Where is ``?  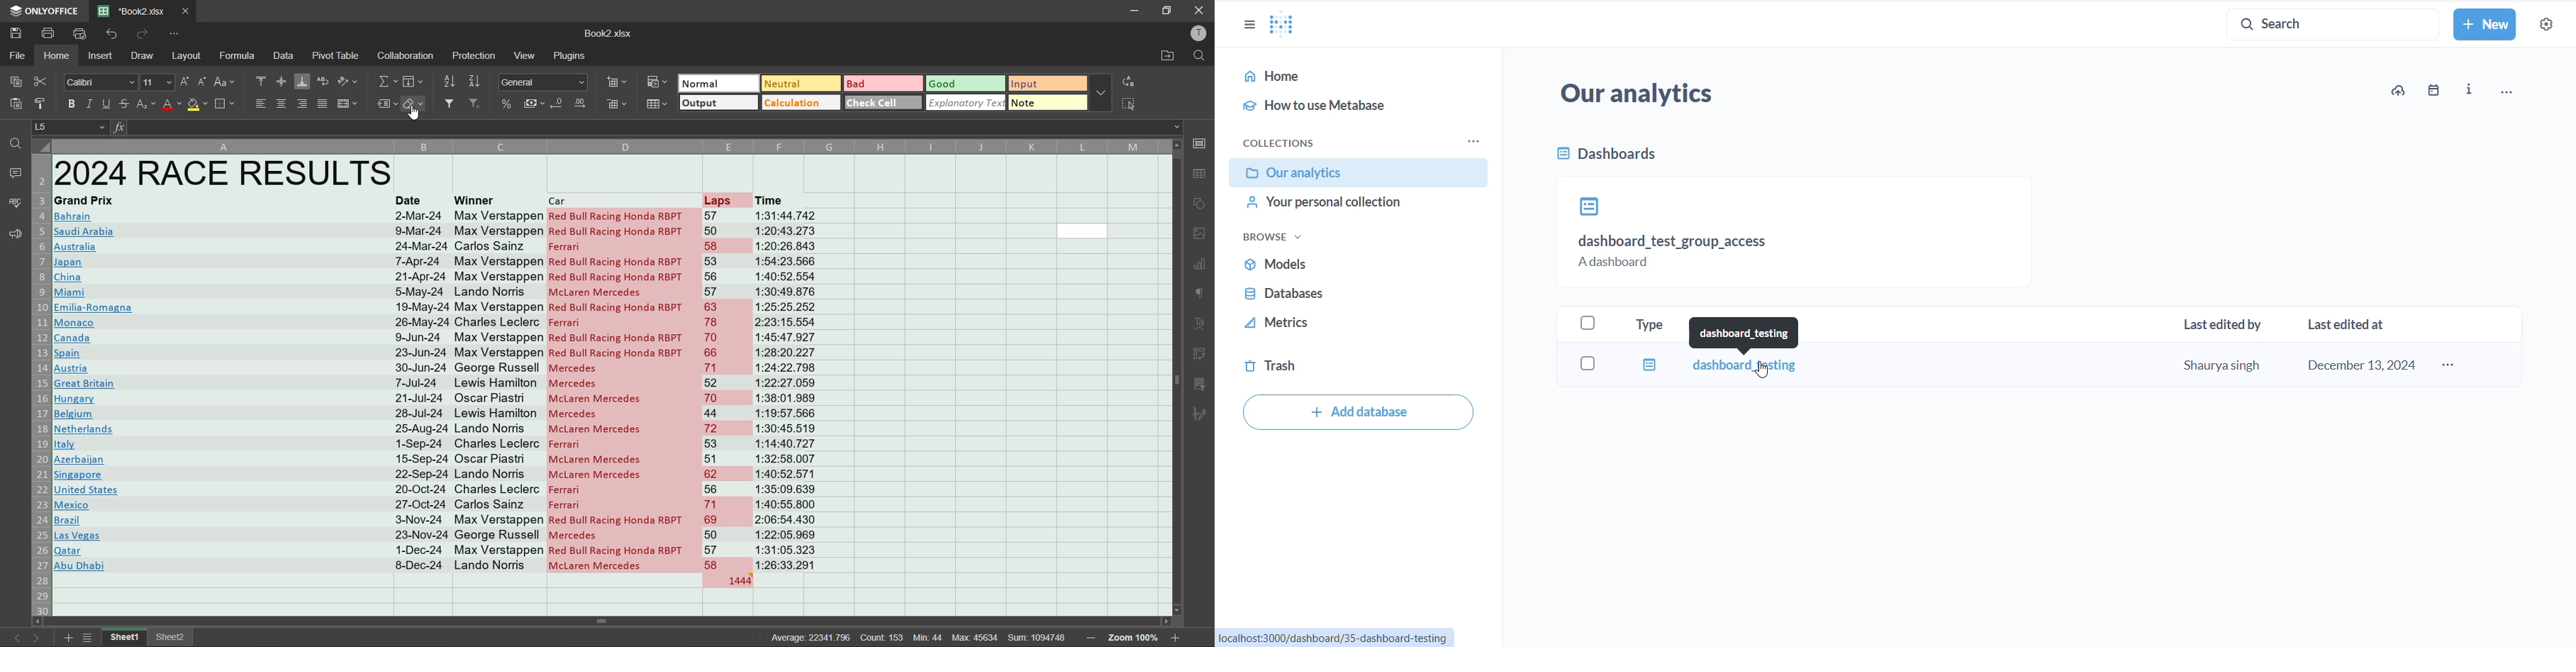
 is located at coordinates (414, 82).